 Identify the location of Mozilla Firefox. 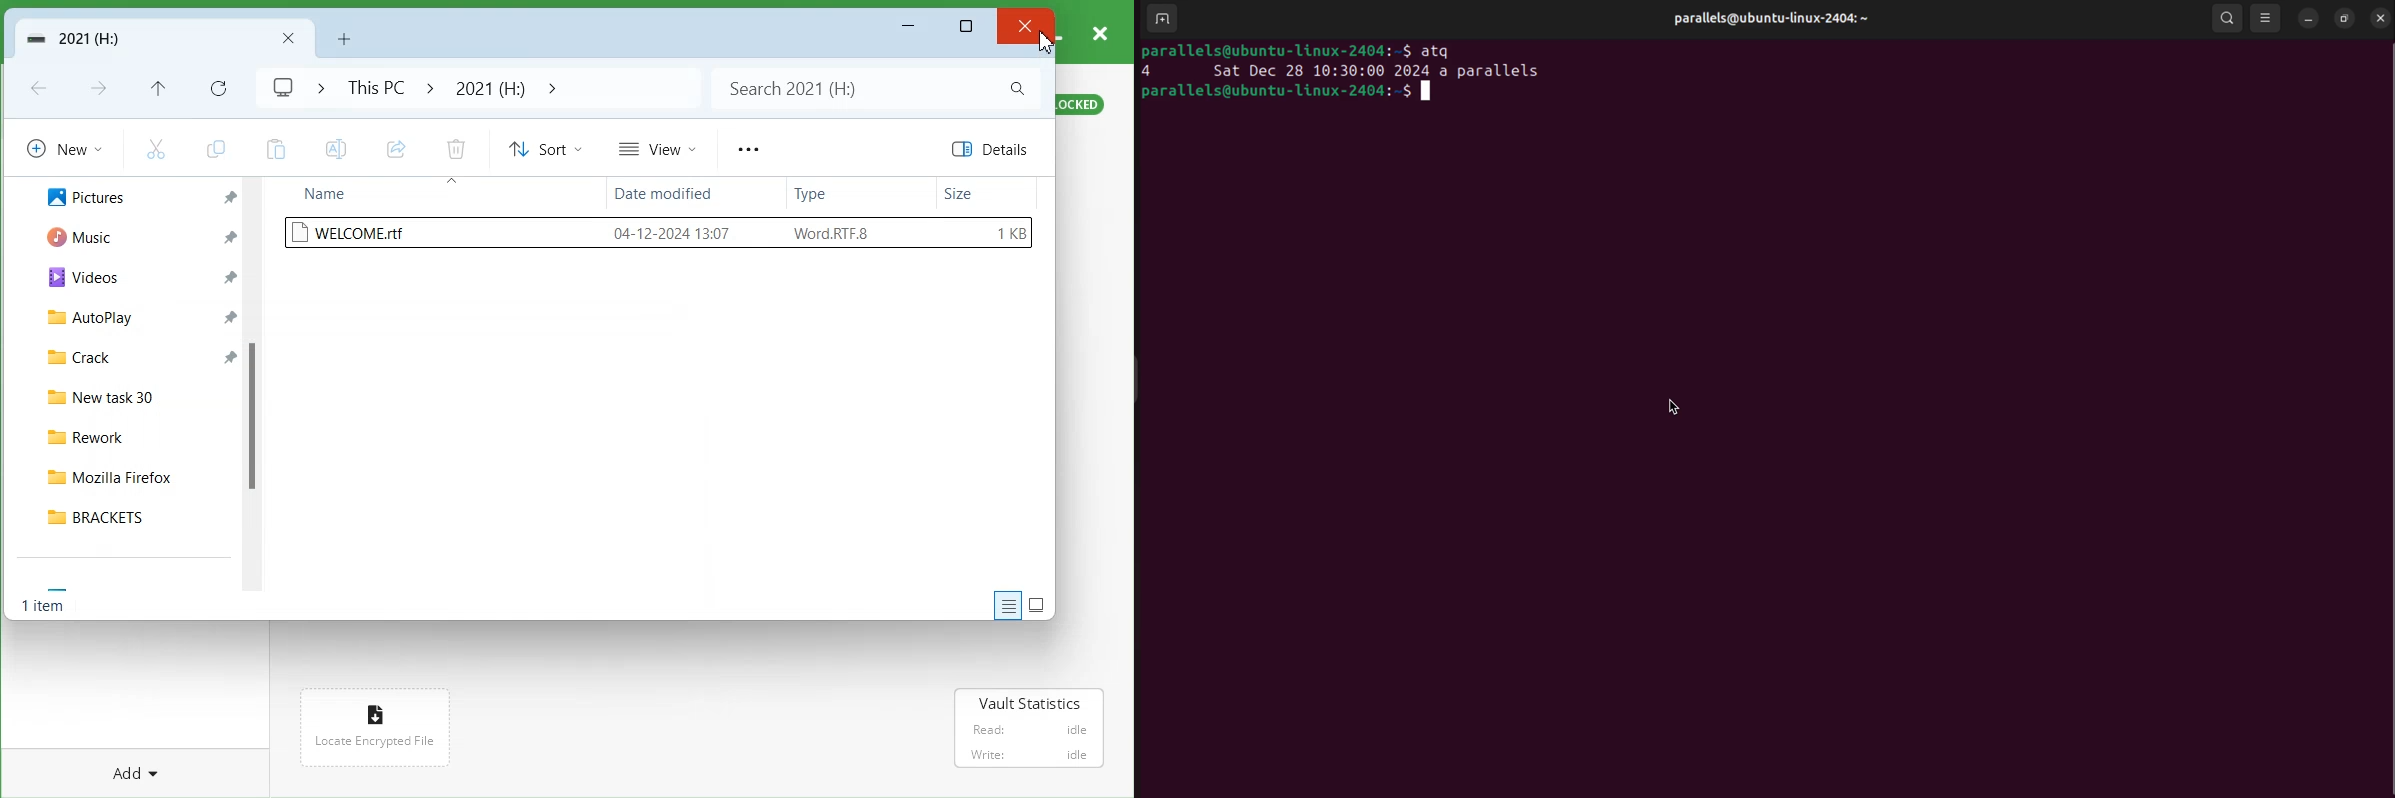
(135, 478).